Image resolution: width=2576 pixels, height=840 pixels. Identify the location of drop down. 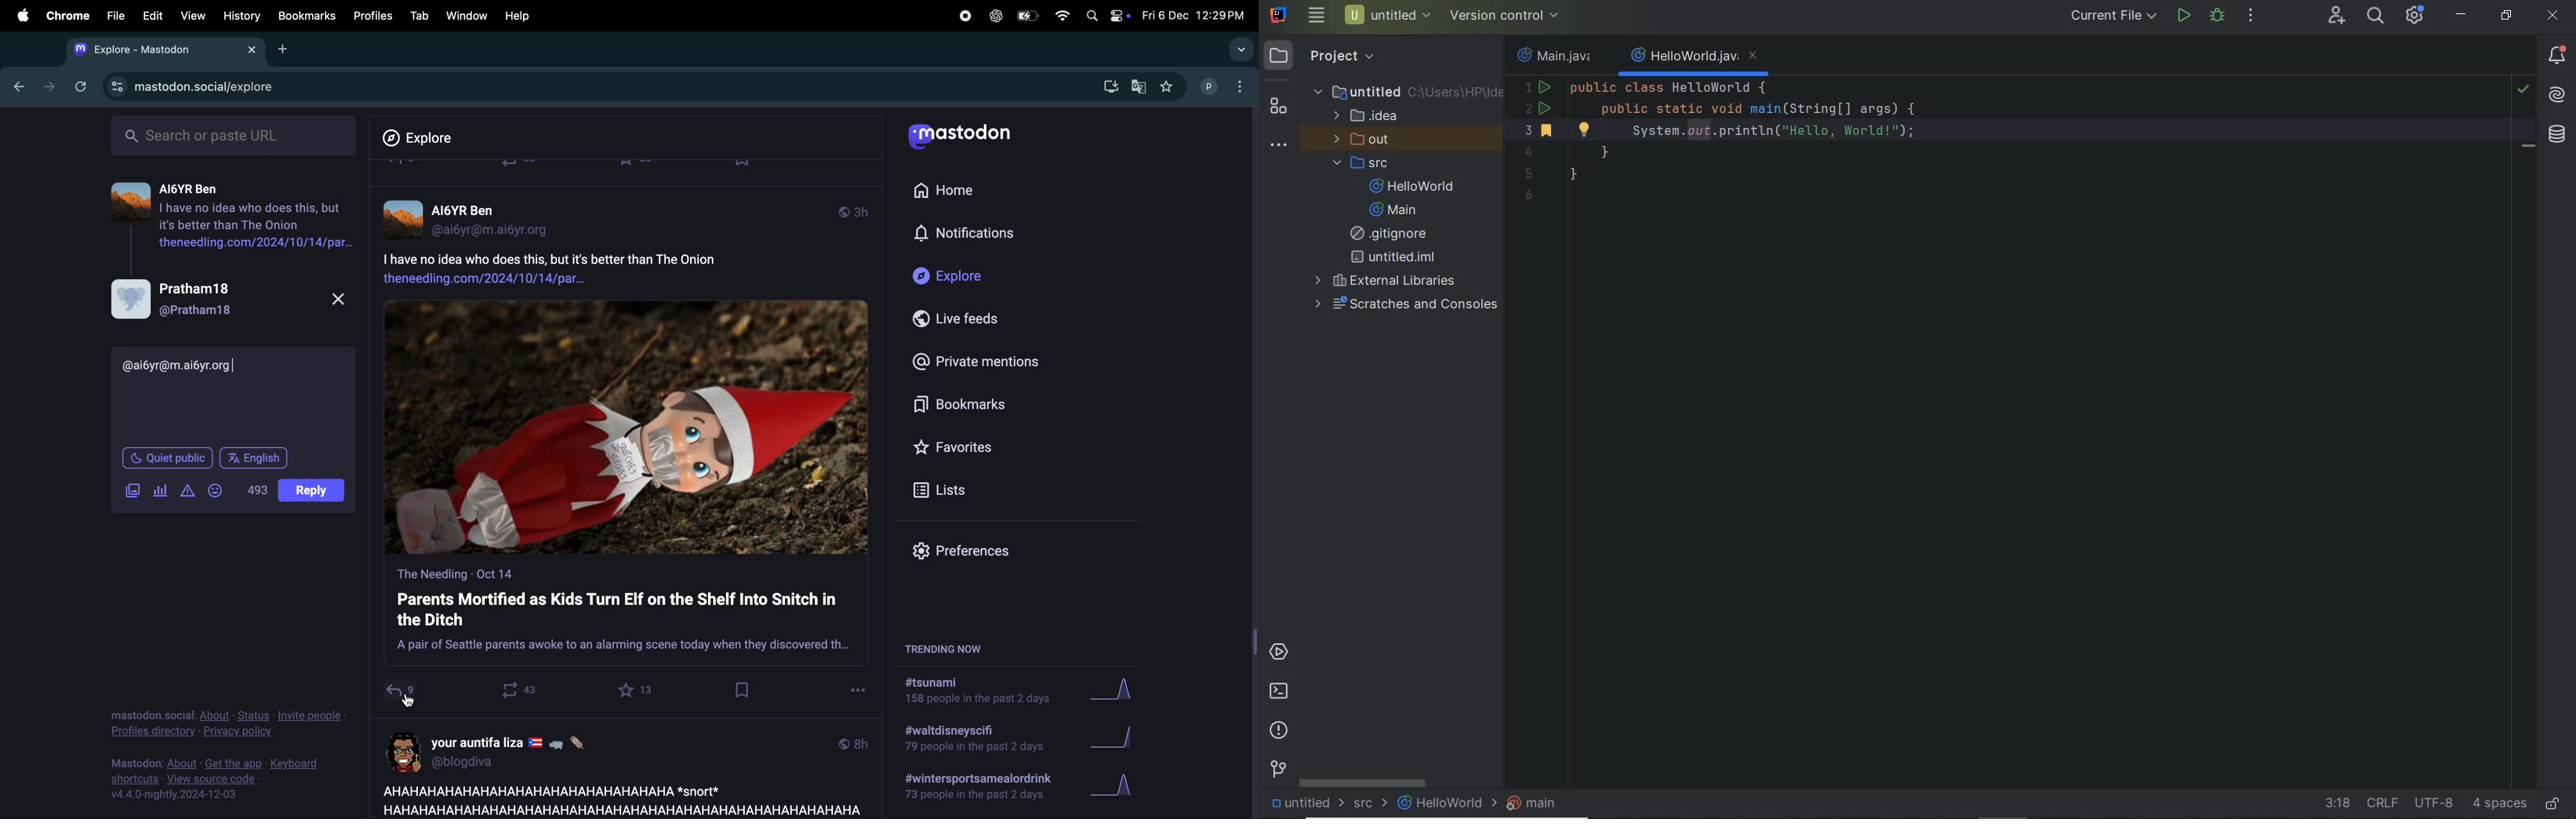
(1238, 50).